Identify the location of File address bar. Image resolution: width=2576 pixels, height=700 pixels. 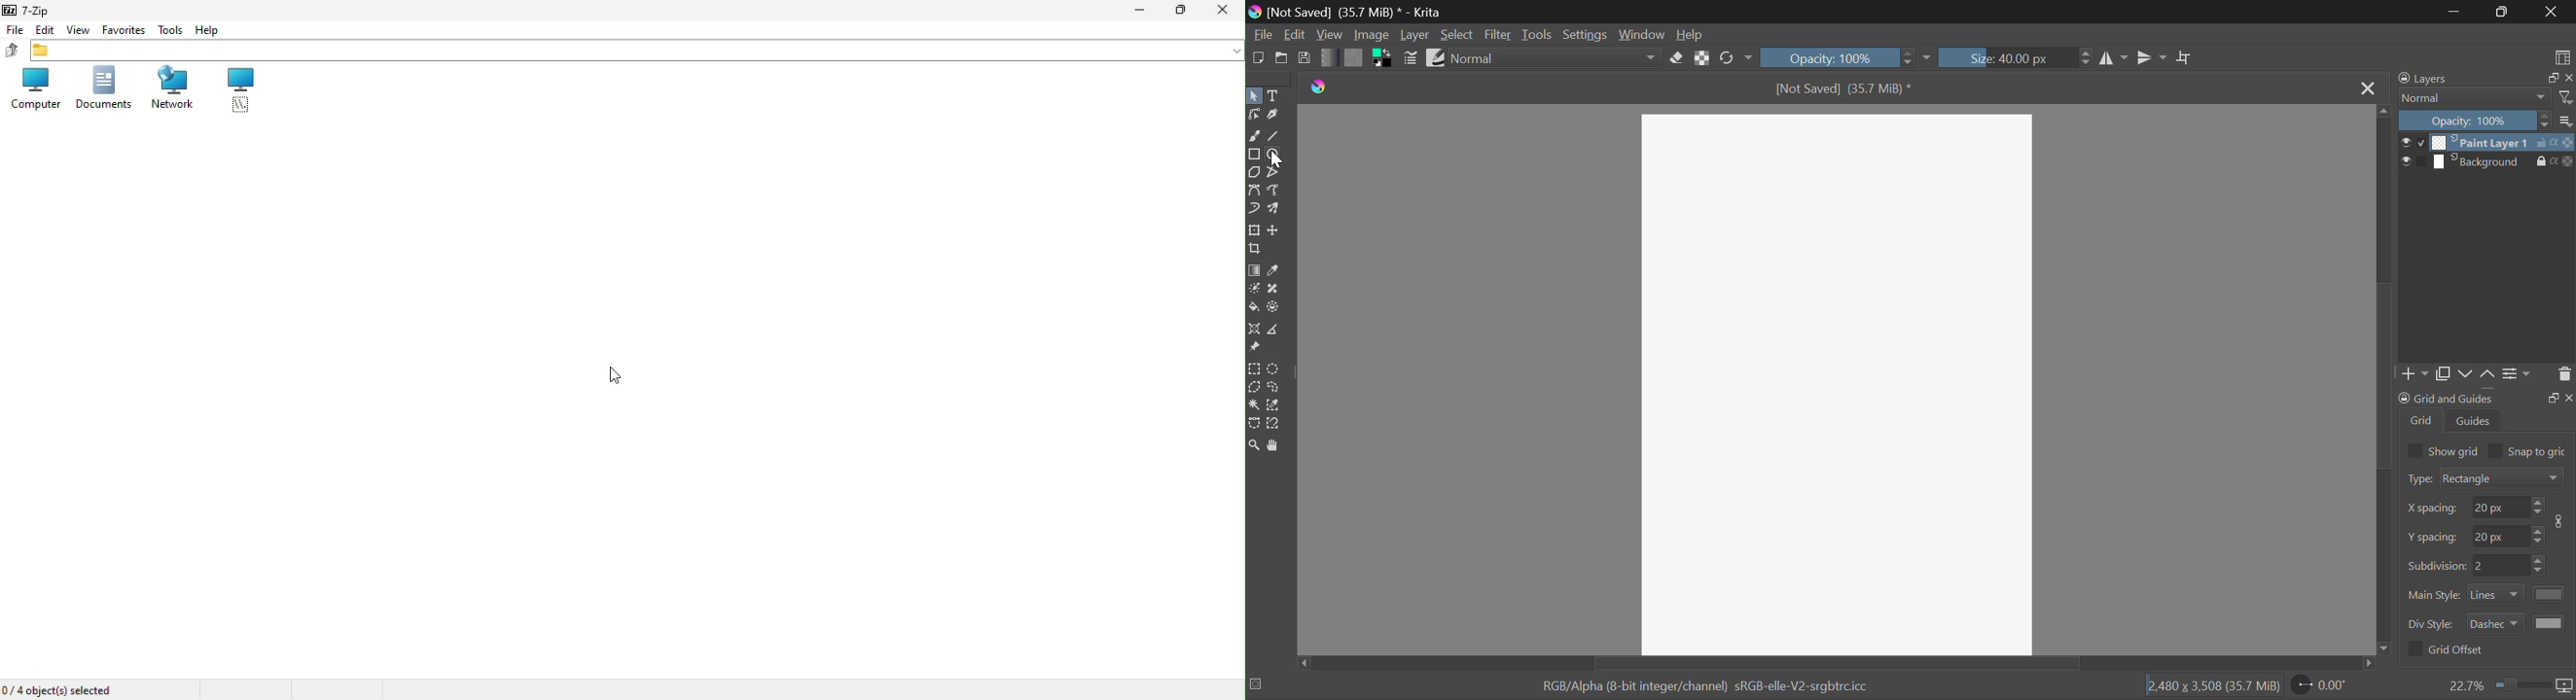
(634, 52).